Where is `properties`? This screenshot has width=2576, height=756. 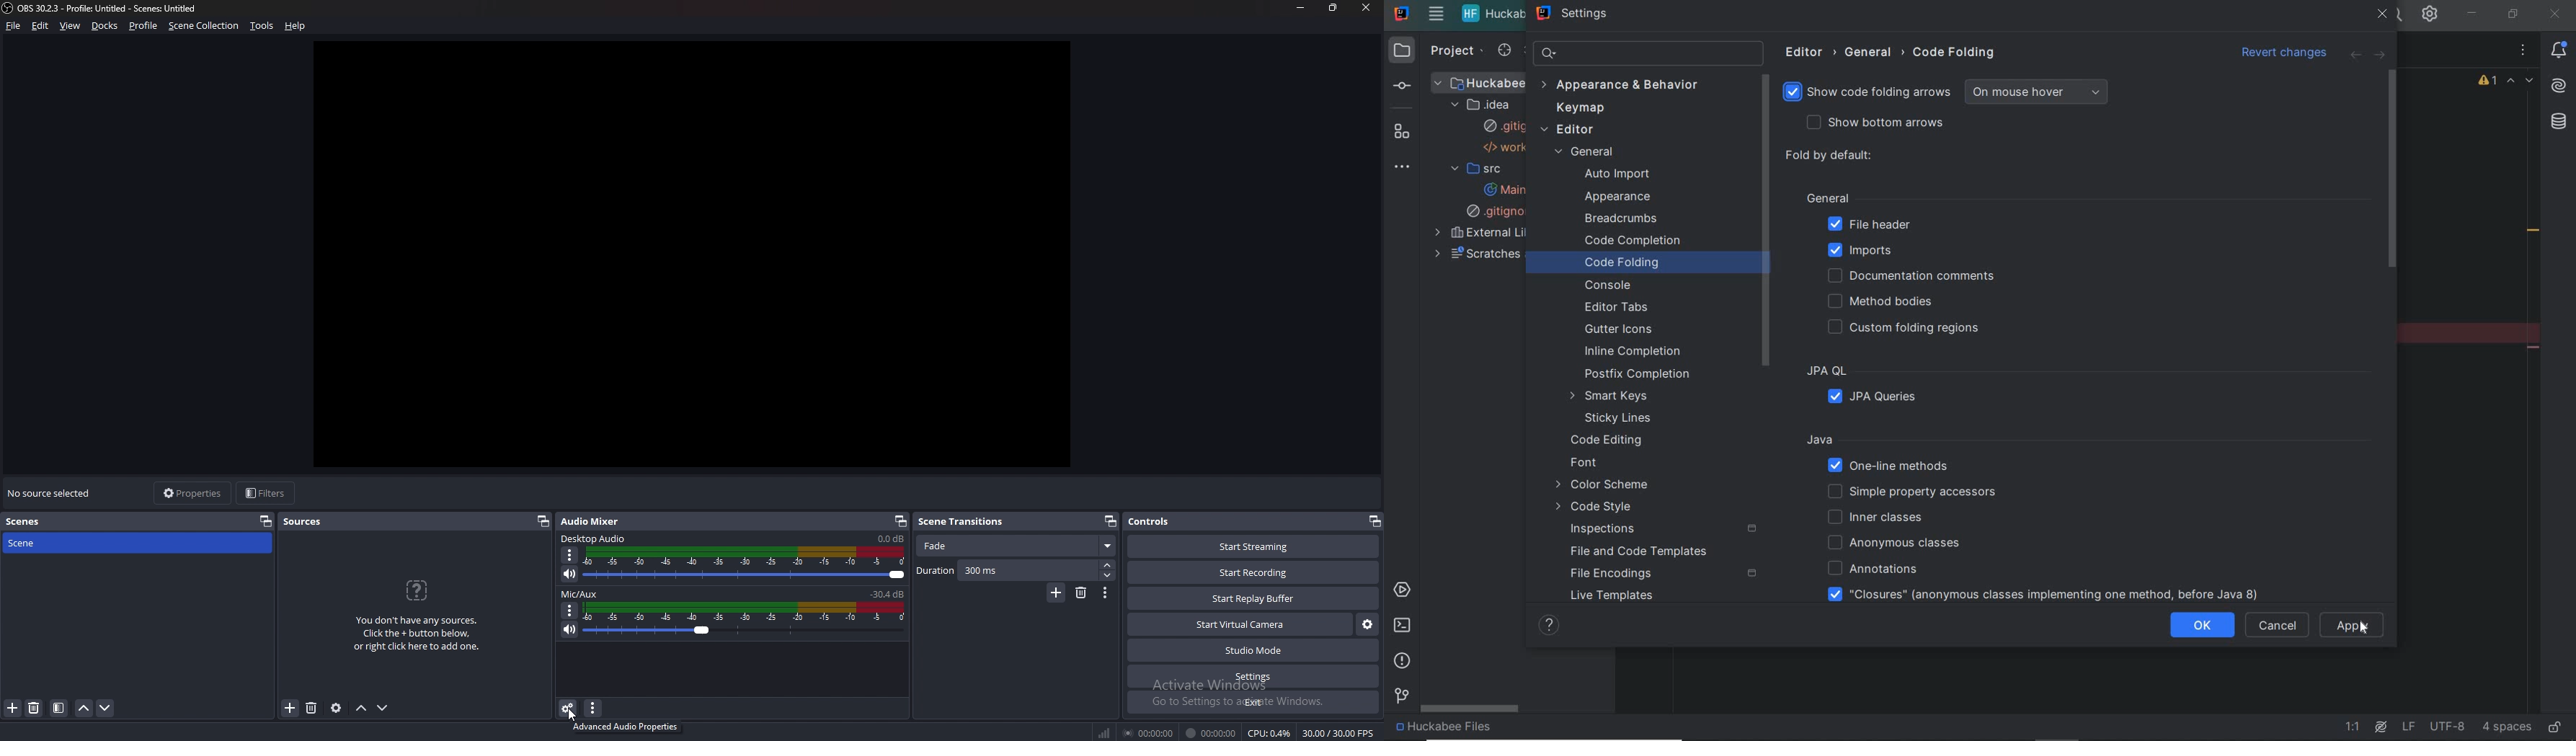
properties is located at coordinates (195, 493).